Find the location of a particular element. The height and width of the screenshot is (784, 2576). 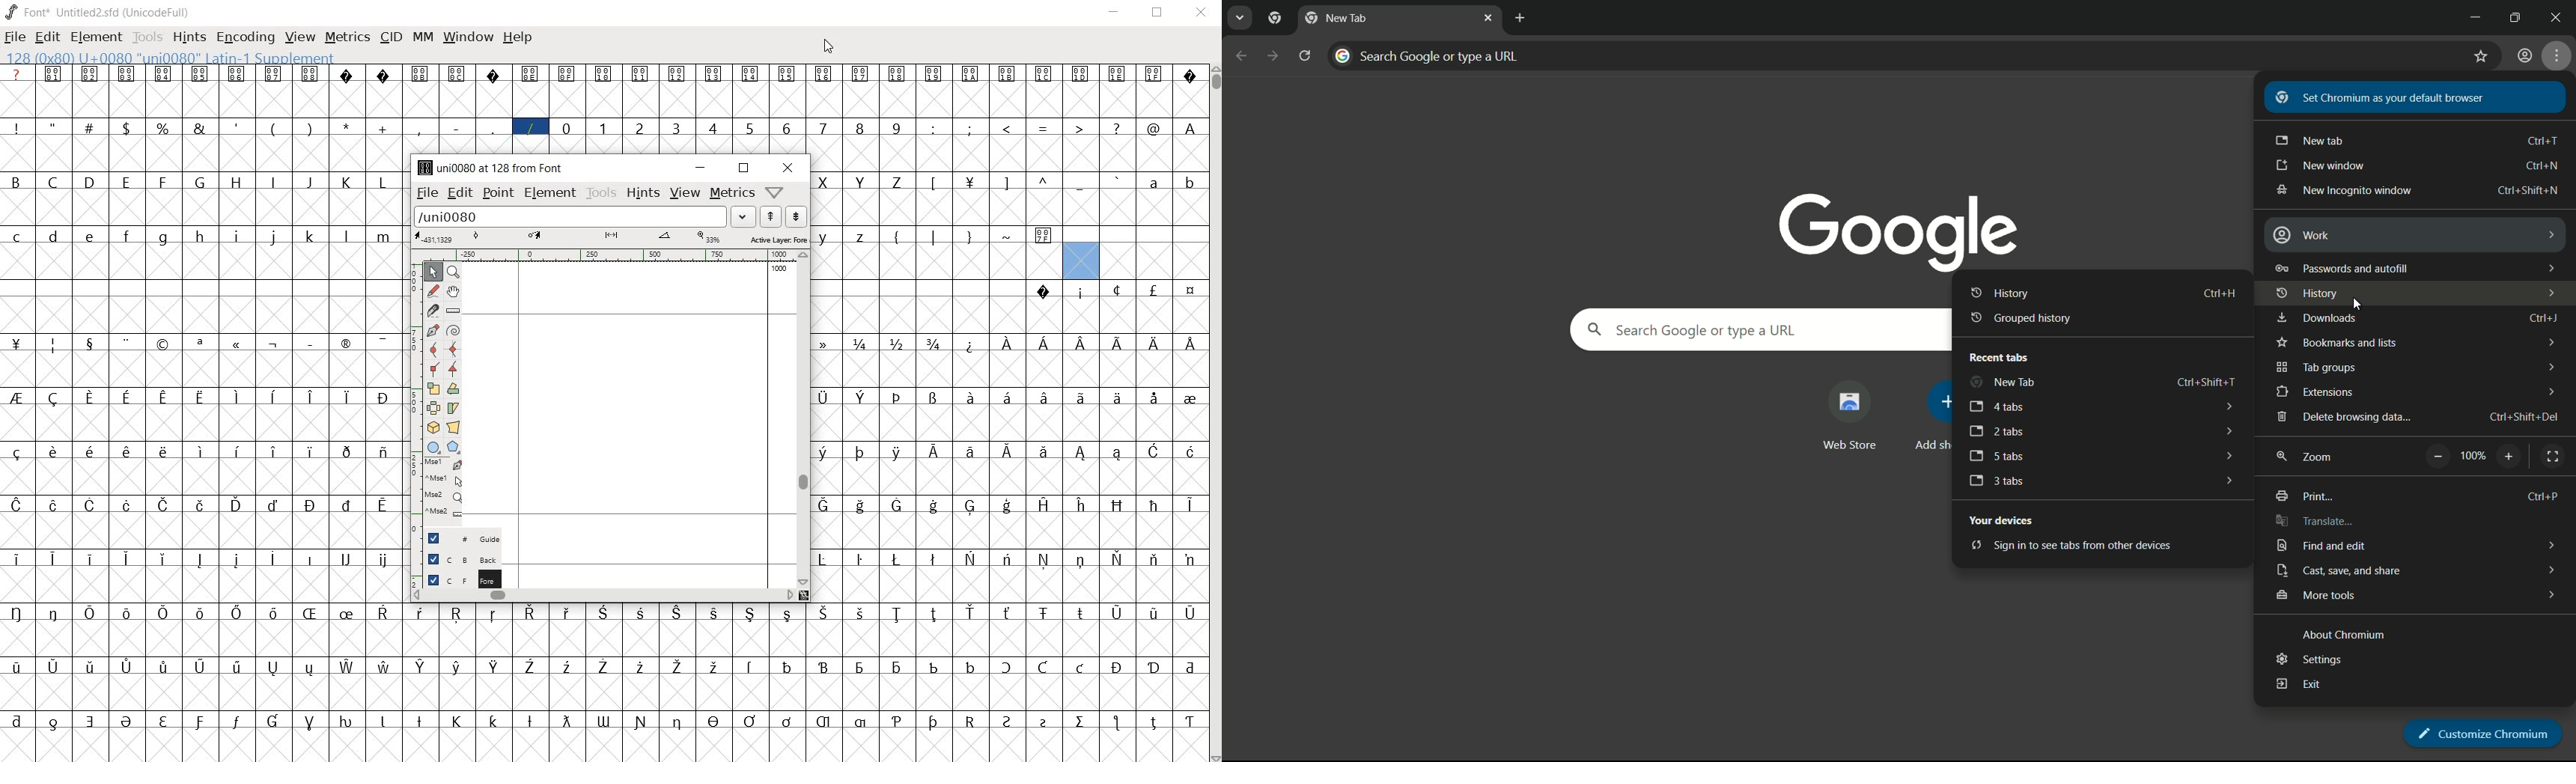

SCROLLBAR is located at coordinates (1214, 414).